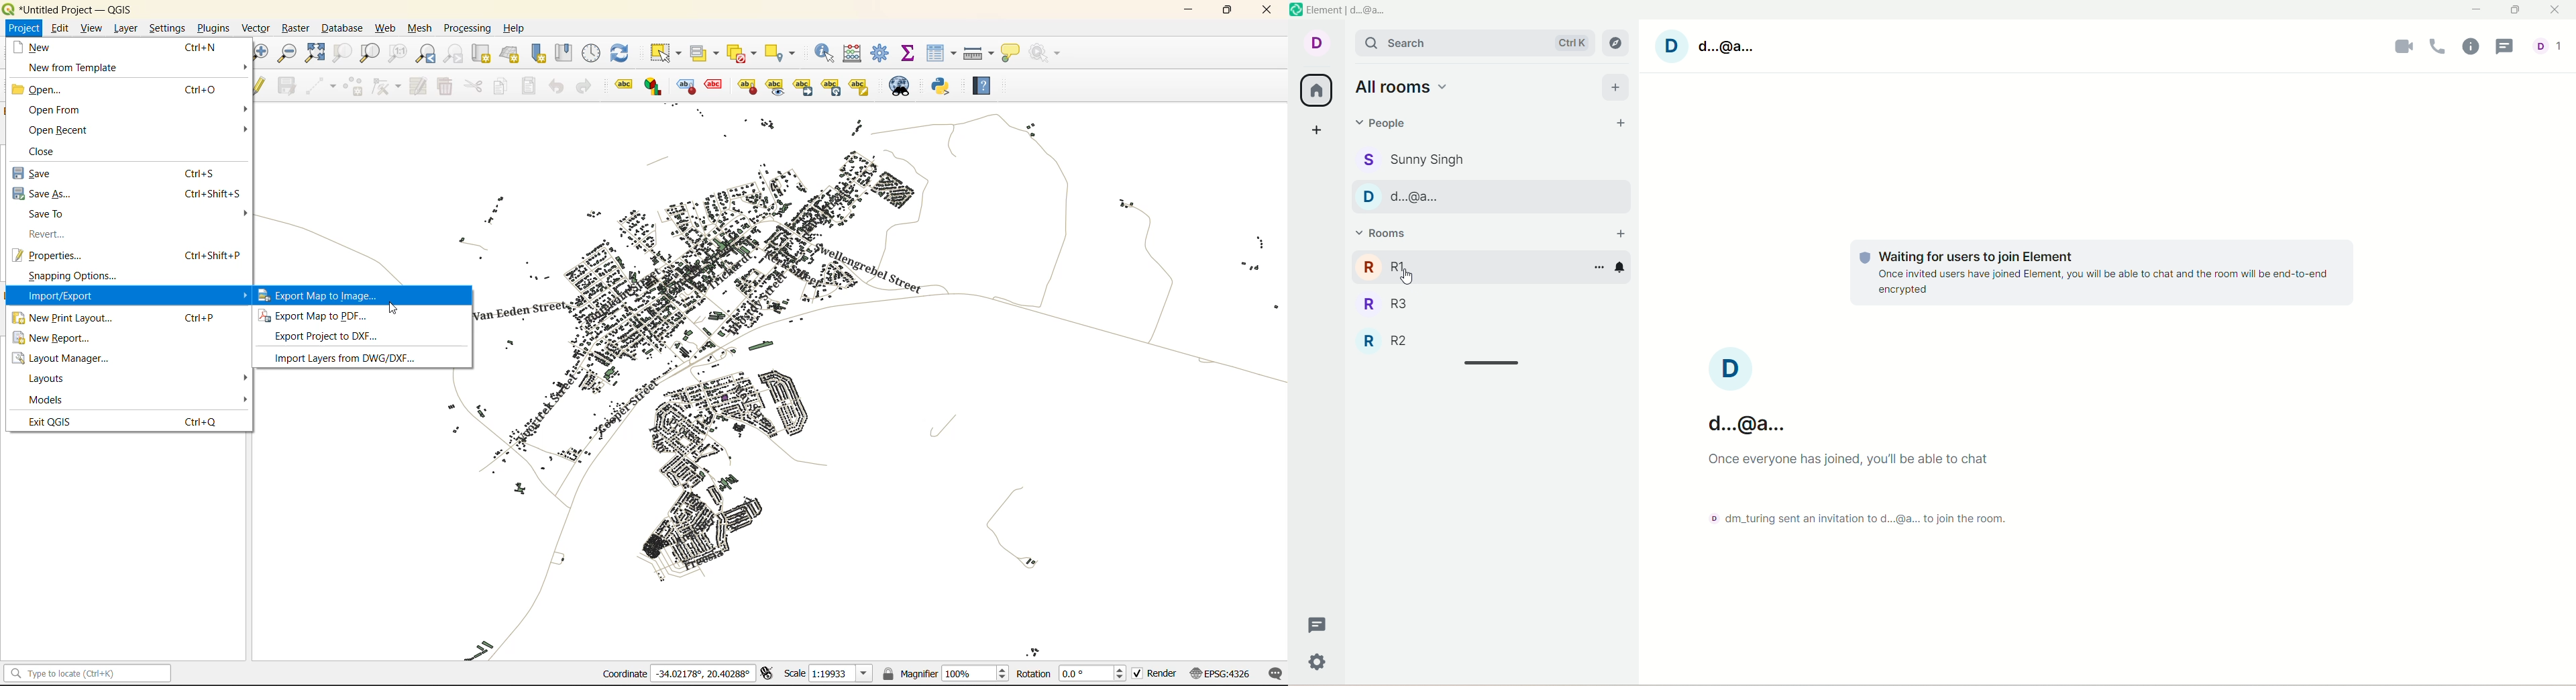 This screenshot has width=2576, height=700. Describe the element at coordinates (43, 89) in the screenshot. I see `open` at that location.